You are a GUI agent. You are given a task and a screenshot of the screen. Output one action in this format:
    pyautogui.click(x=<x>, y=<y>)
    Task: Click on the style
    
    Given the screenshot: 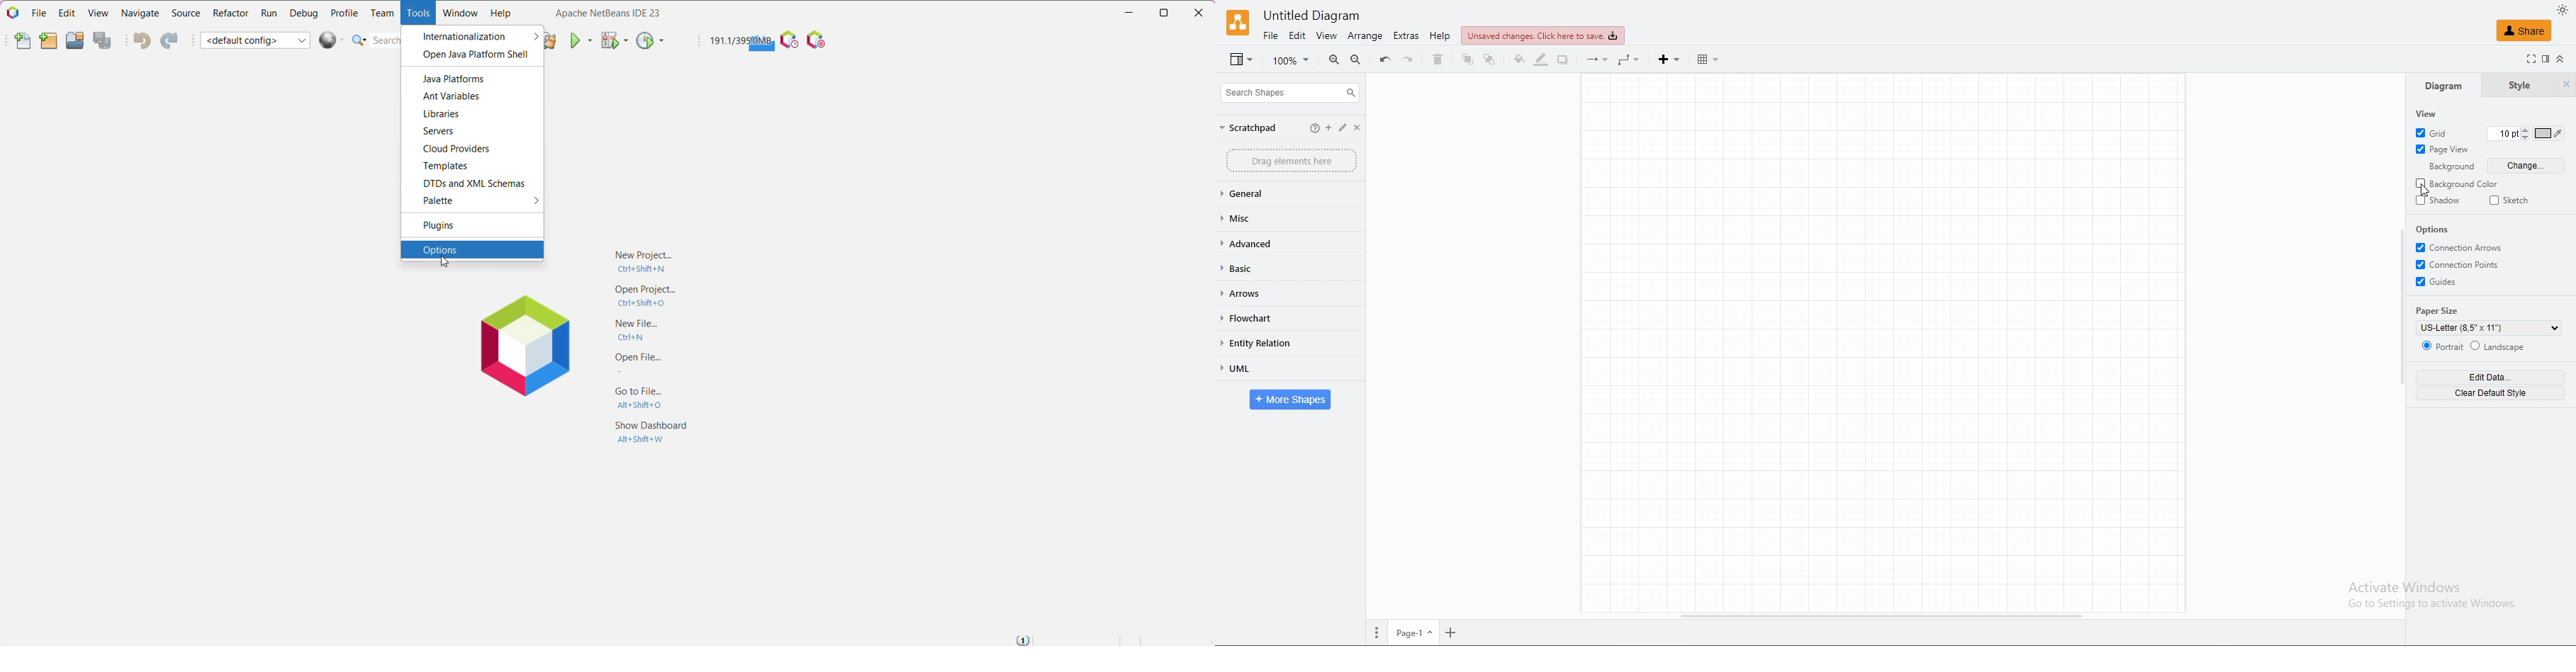 What is the action you would take?
    pyautogui.click(x=2518, y=86)
    